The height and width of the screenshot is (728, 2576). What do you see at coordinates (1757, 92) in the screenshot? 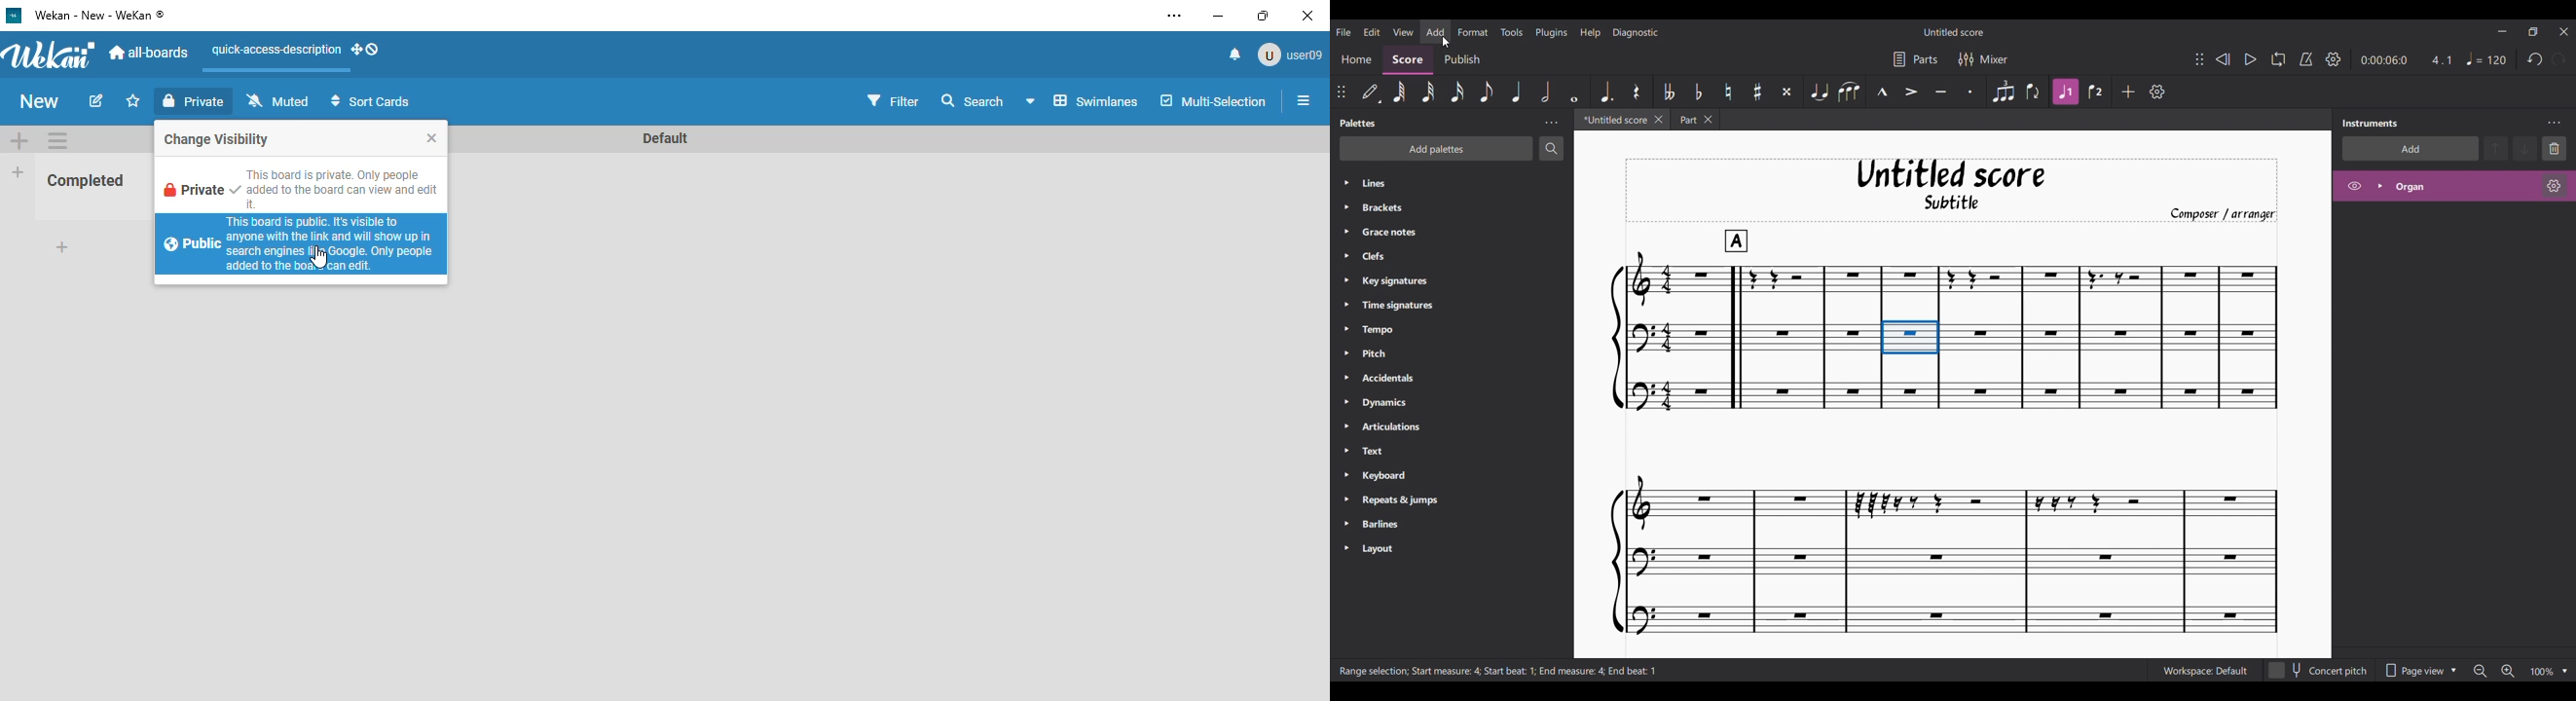
I see `Toggle sharp` at bounding box center [1757, 92].